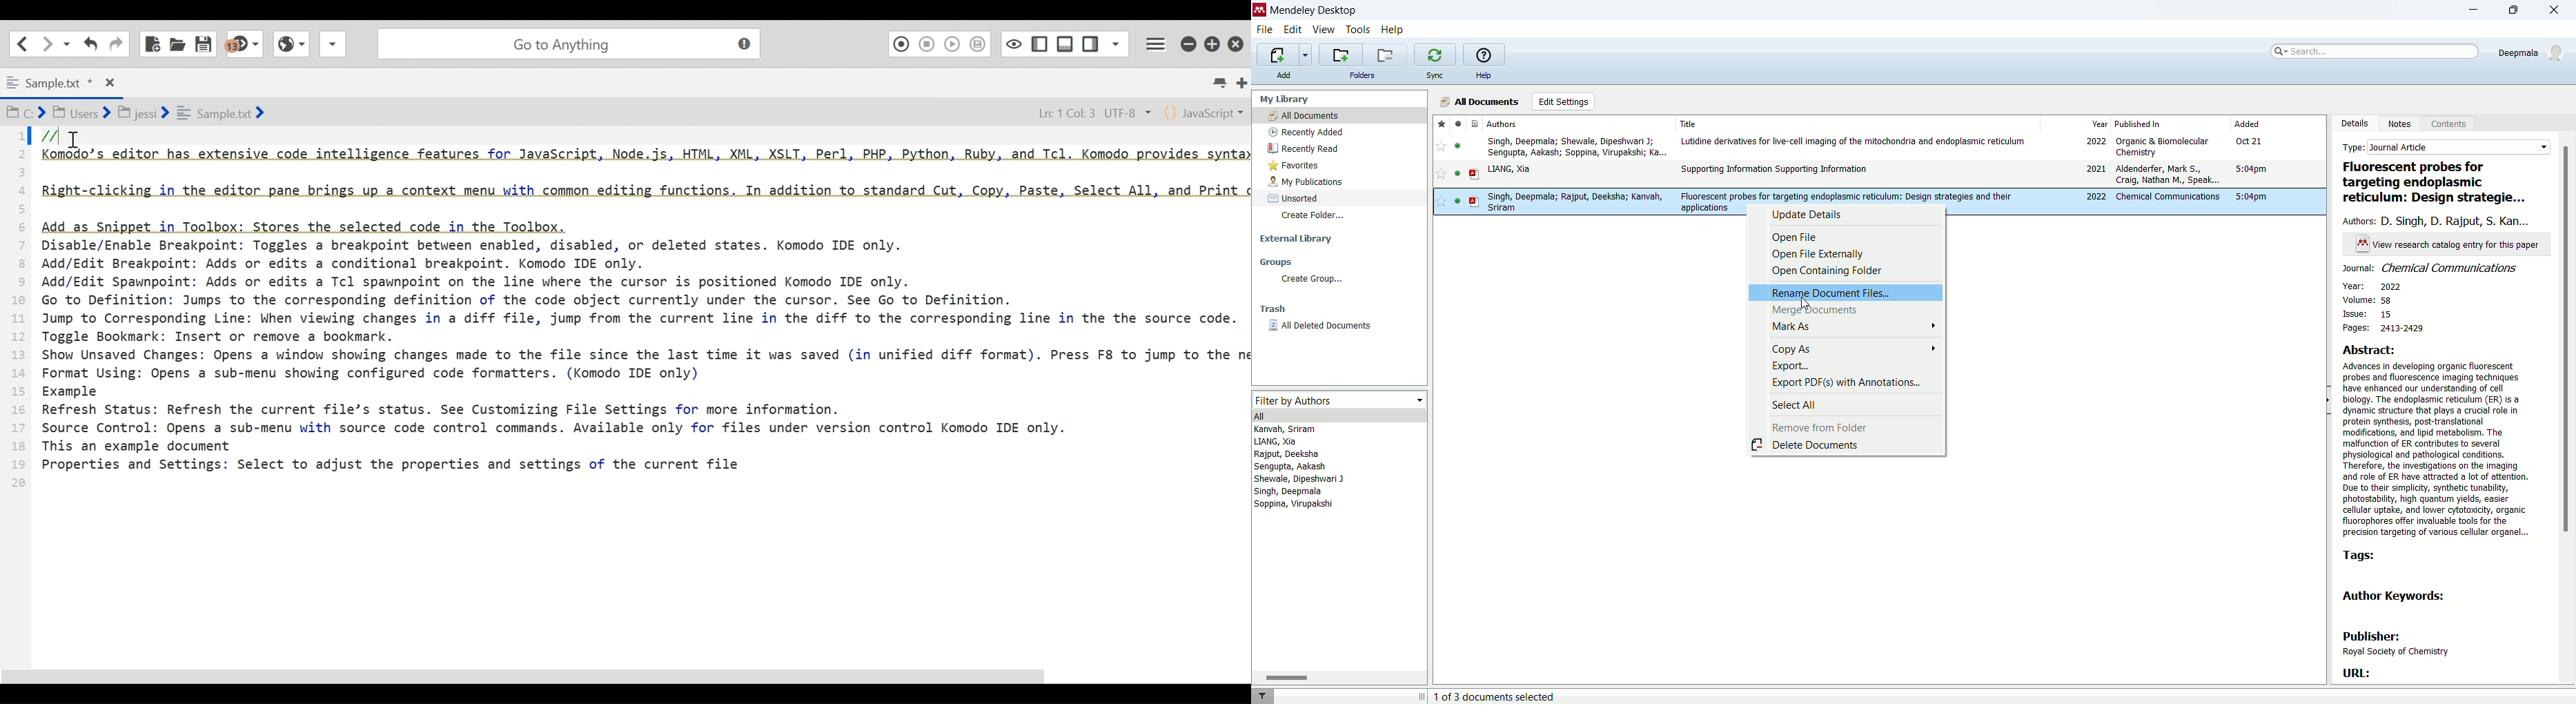 Image resolution: width=2576 pixels, height=728 pixels. What do you see at coordinates (1286, 99) in the screenshot?
I see `my library` at bounding box center [1286, 99].